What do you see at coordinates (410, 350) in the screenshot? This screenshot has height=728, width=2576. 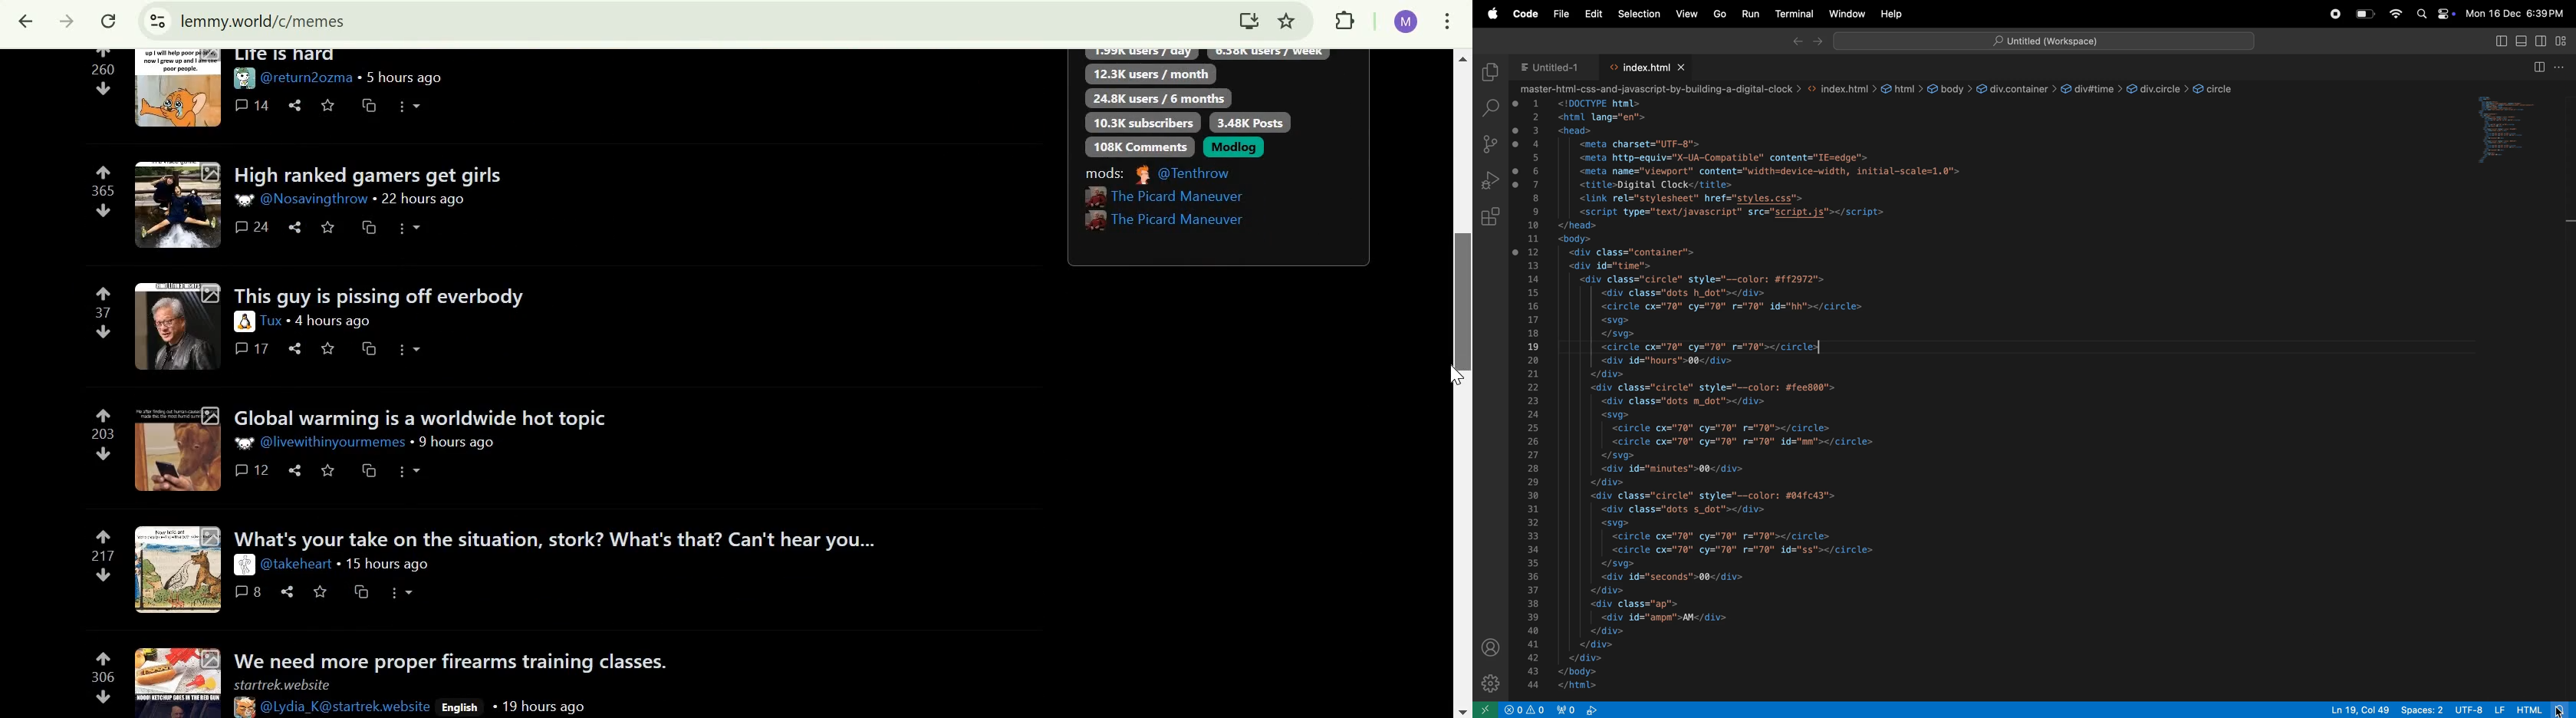 I see `more` at bounding box center [410, 350].